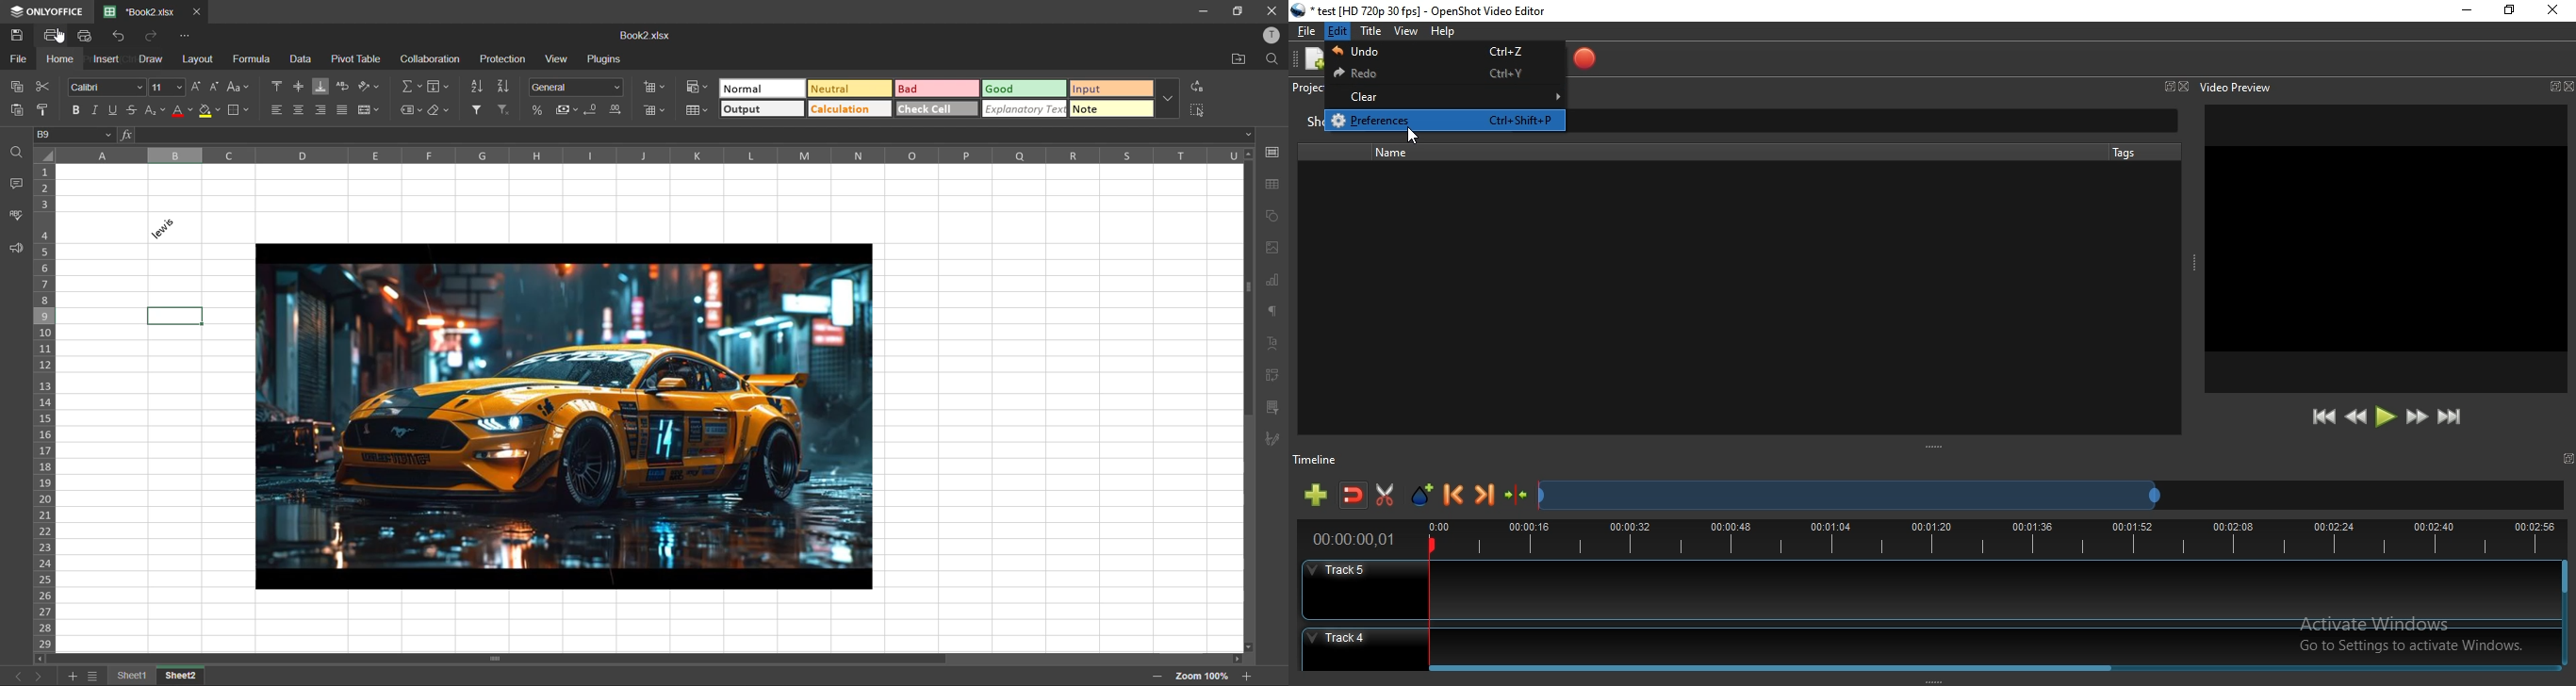  Describe the element at coordinates (15, 12) in the screenshot. I see `icon` at that location.